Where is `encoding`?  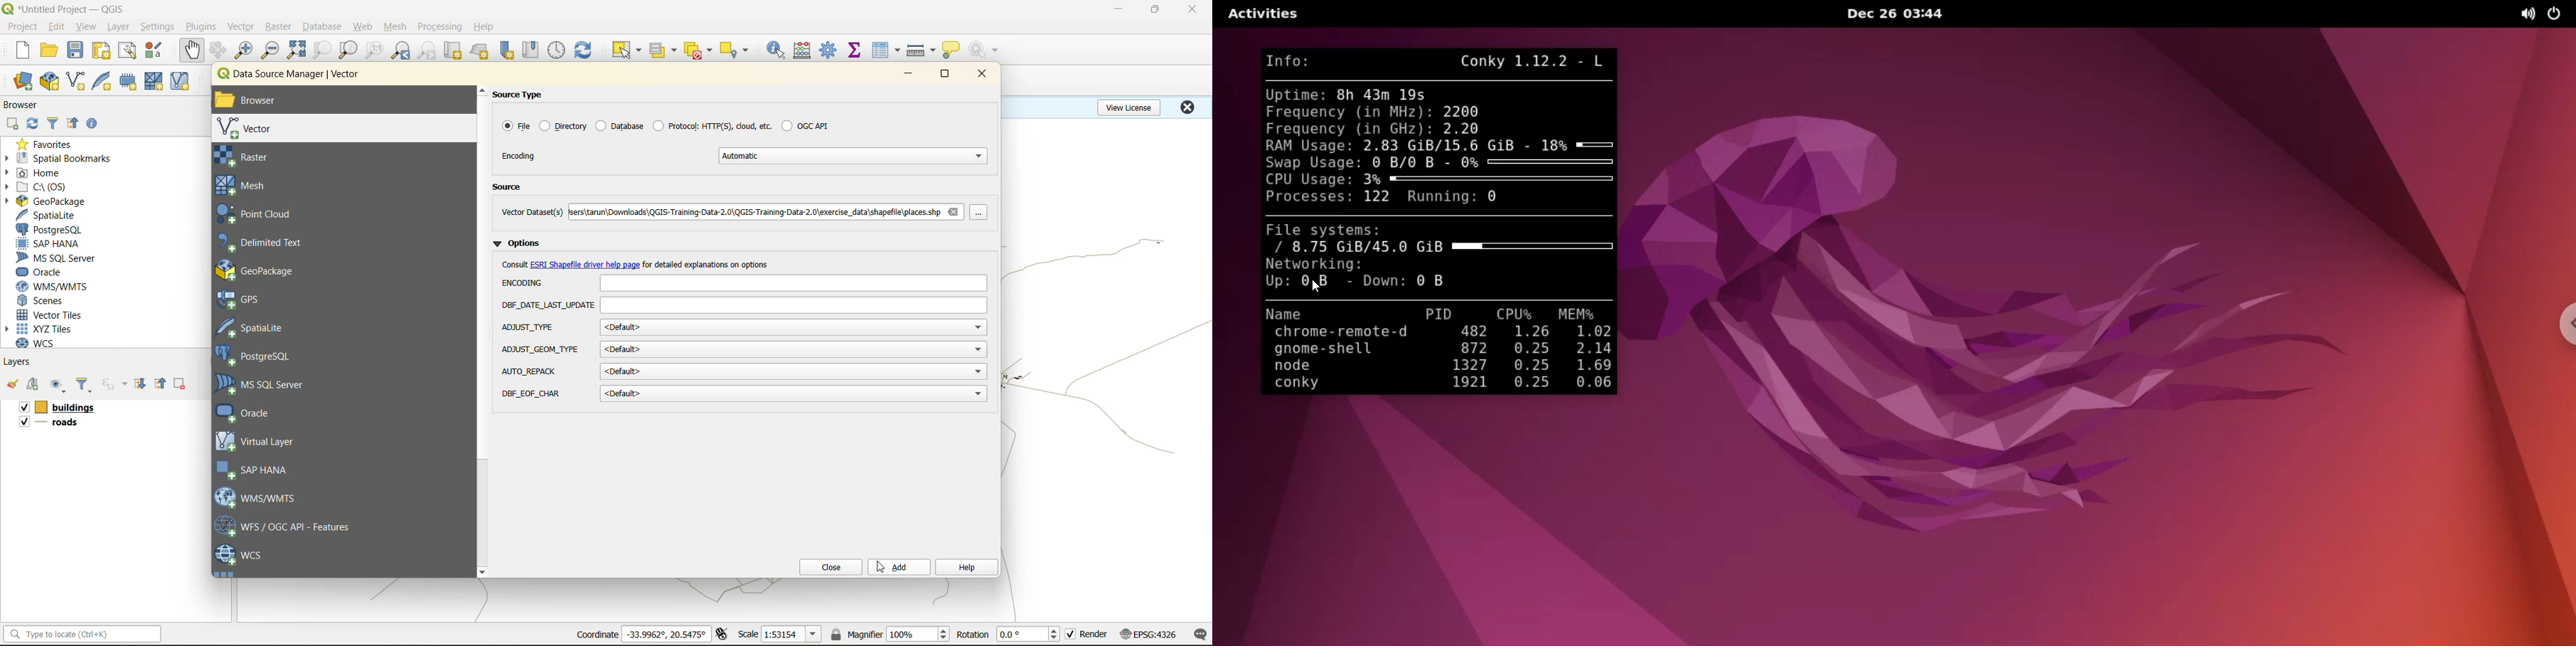 encoding is located at coordinates (521, 155).